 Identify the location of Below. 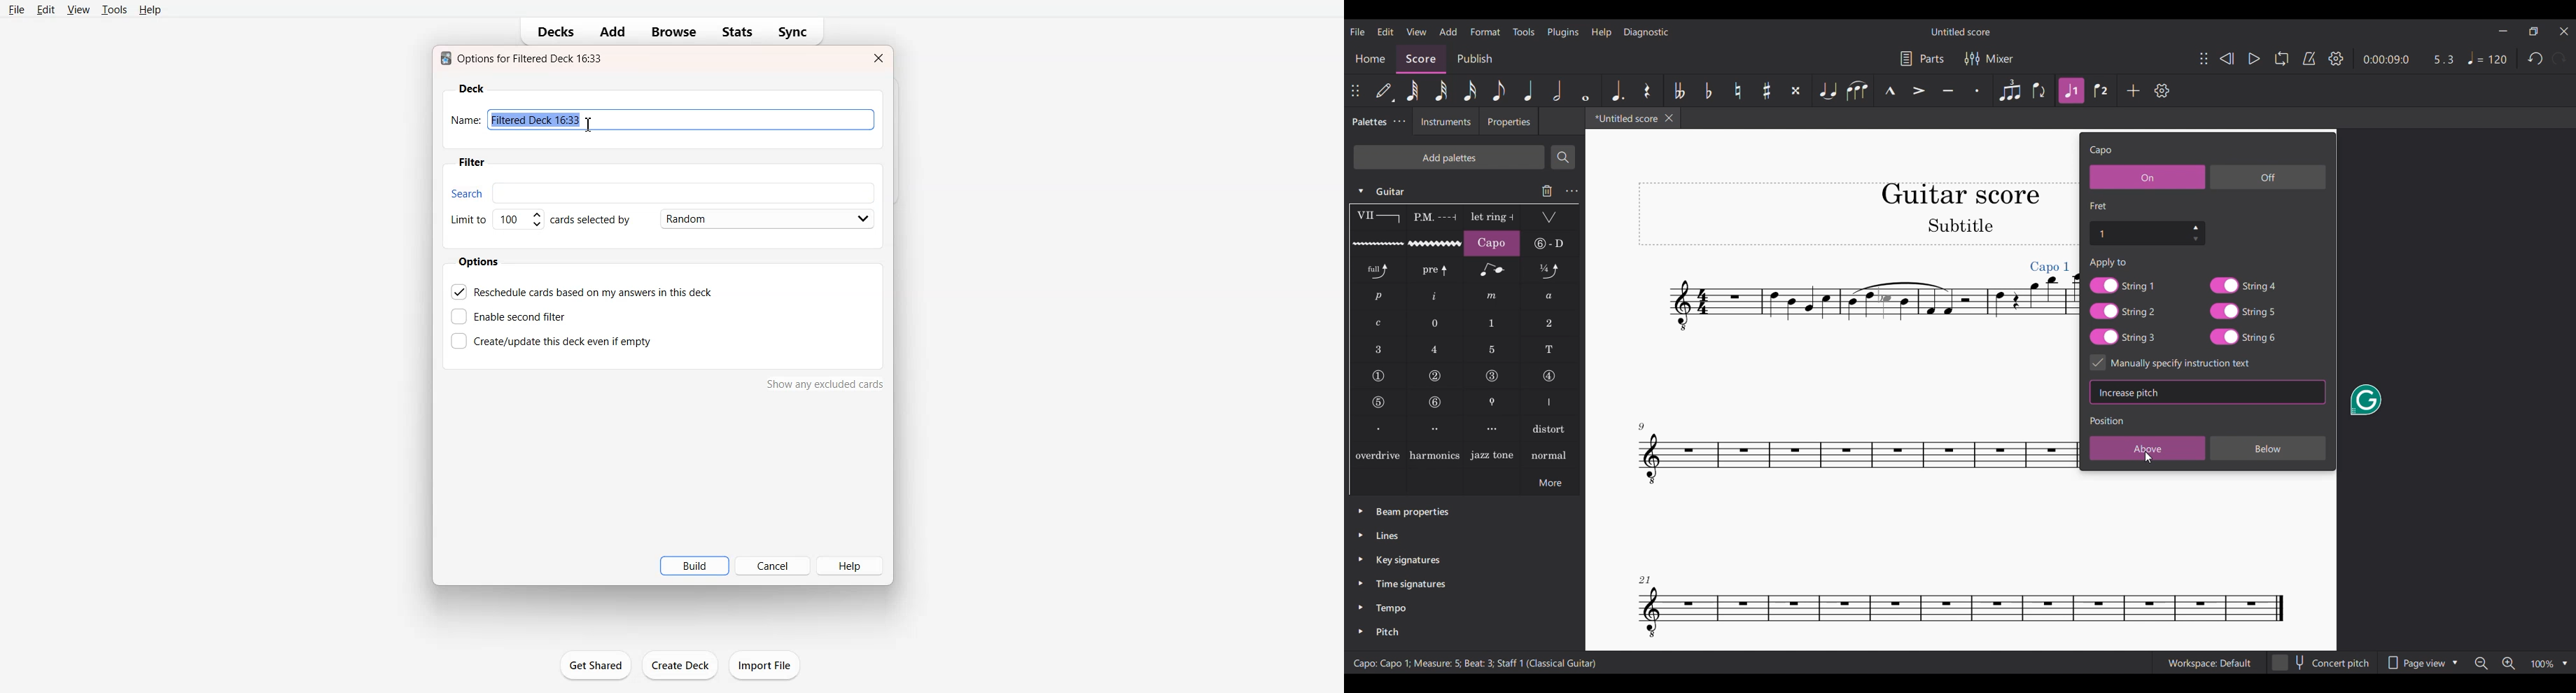
(2269, 447).